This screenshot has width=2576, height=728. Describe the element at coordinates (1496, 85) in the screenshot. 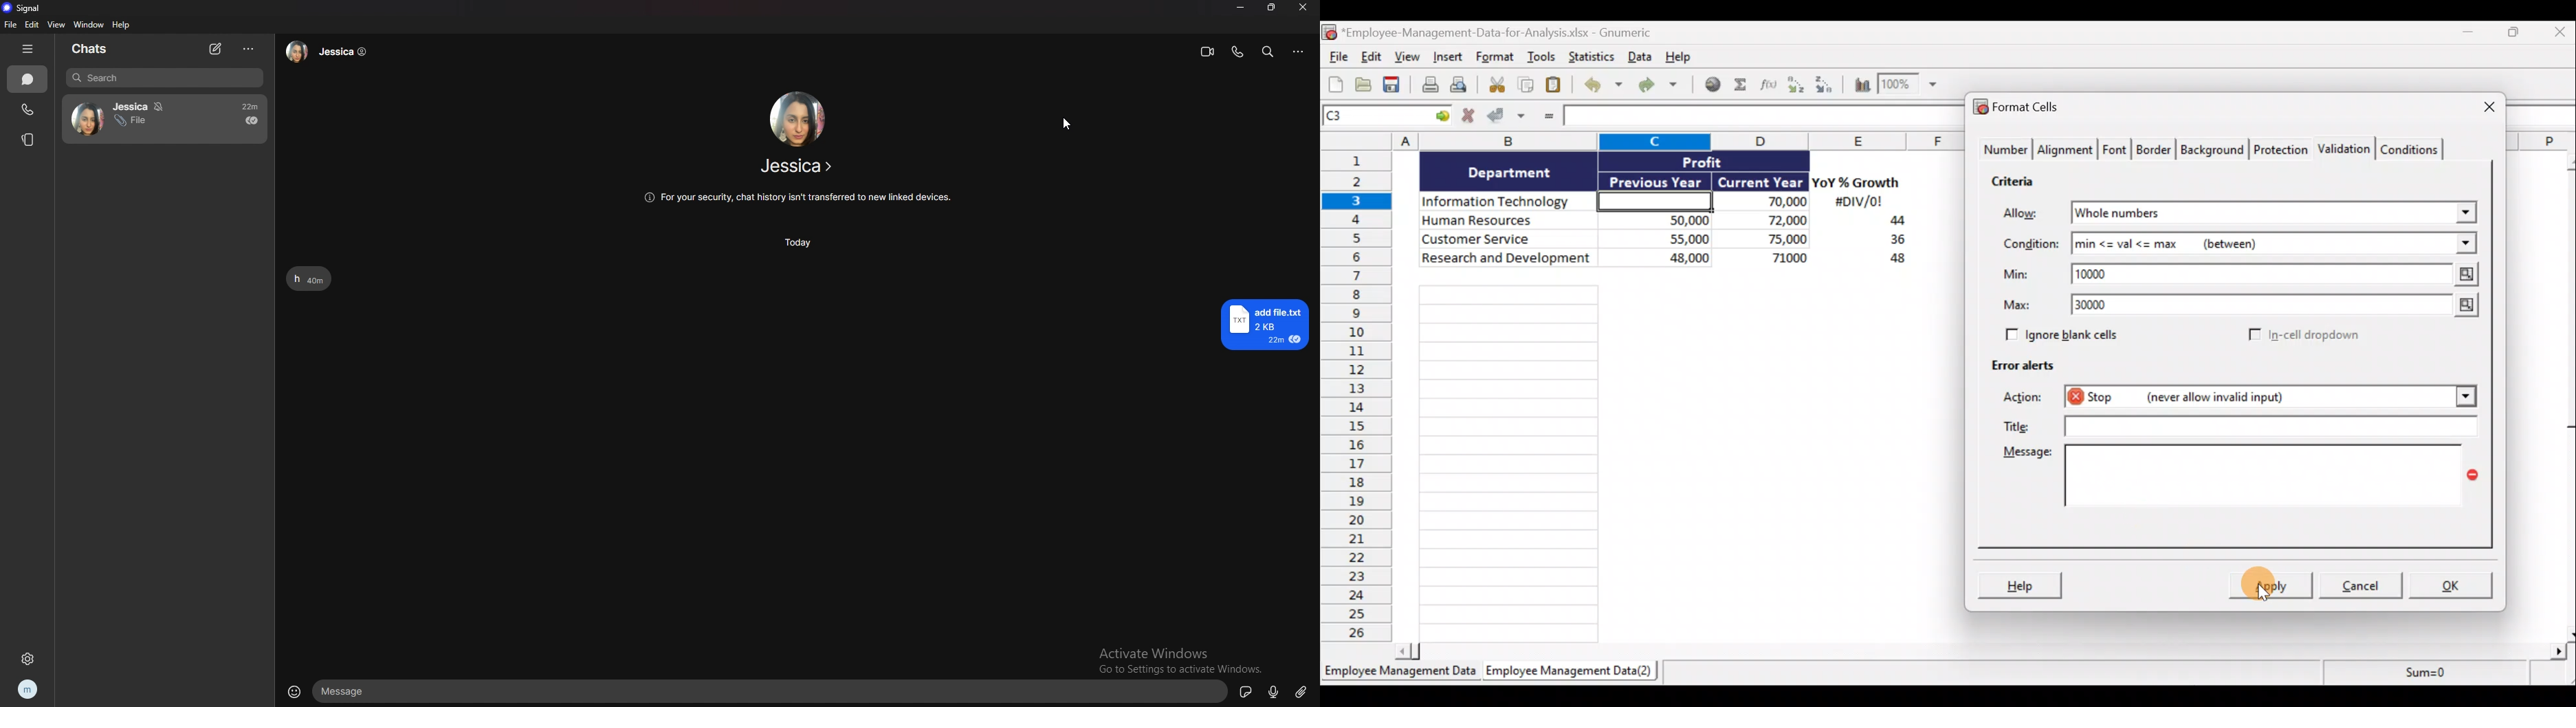

I see `Cut selection` at that location.